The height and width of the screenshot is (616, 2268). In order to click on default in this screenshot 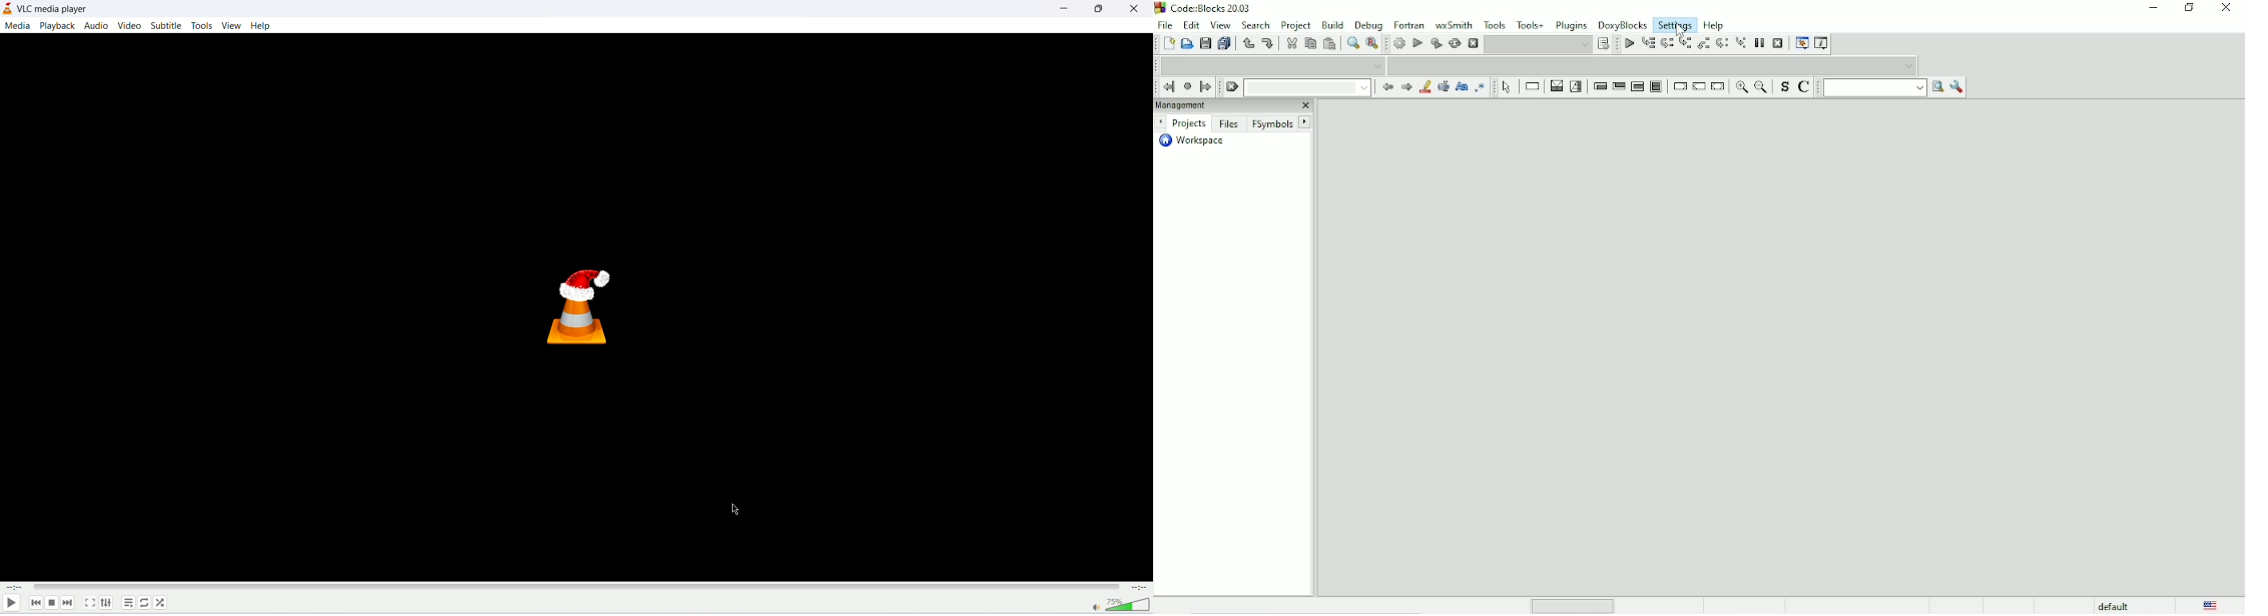, I will do `click(2115, 606)`.